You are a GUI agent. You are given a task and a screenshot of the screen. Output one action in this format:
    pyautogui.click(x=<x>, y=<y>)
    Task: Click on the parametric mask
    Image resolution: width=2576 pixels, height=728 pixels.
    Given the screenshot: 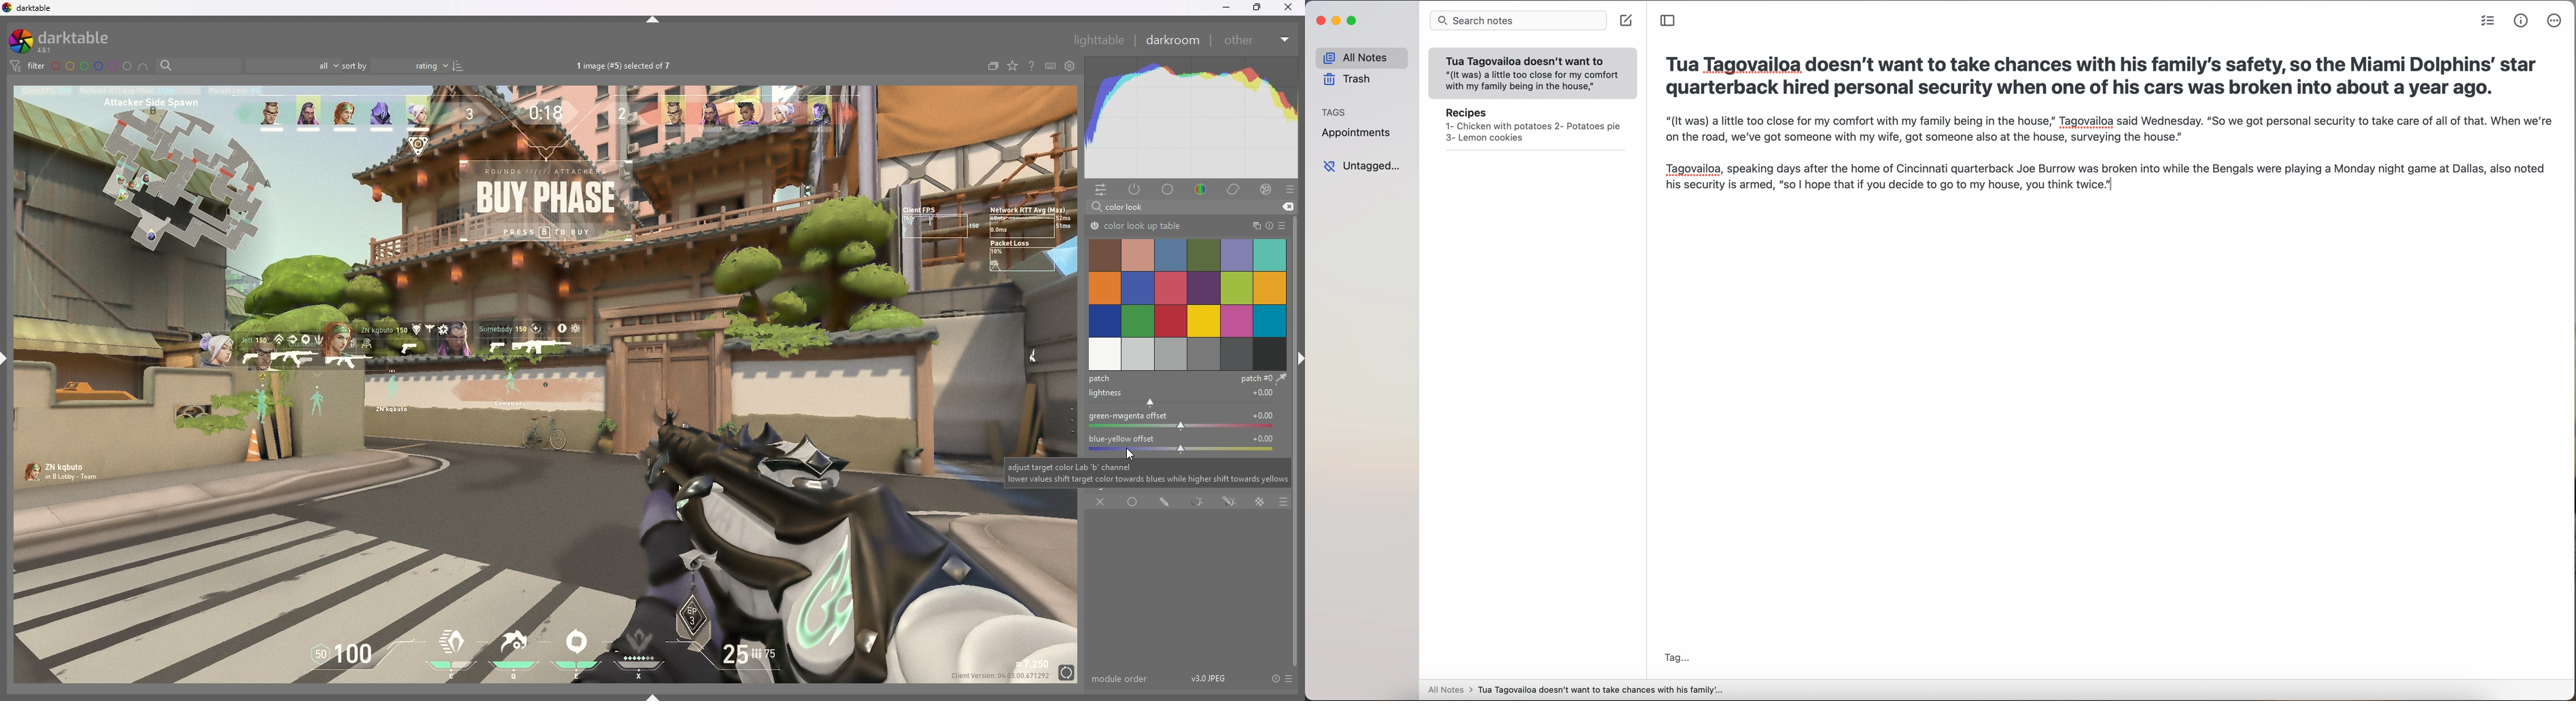 What is the action you would take?
    pyautogui.click(x=1198, y=501)
    